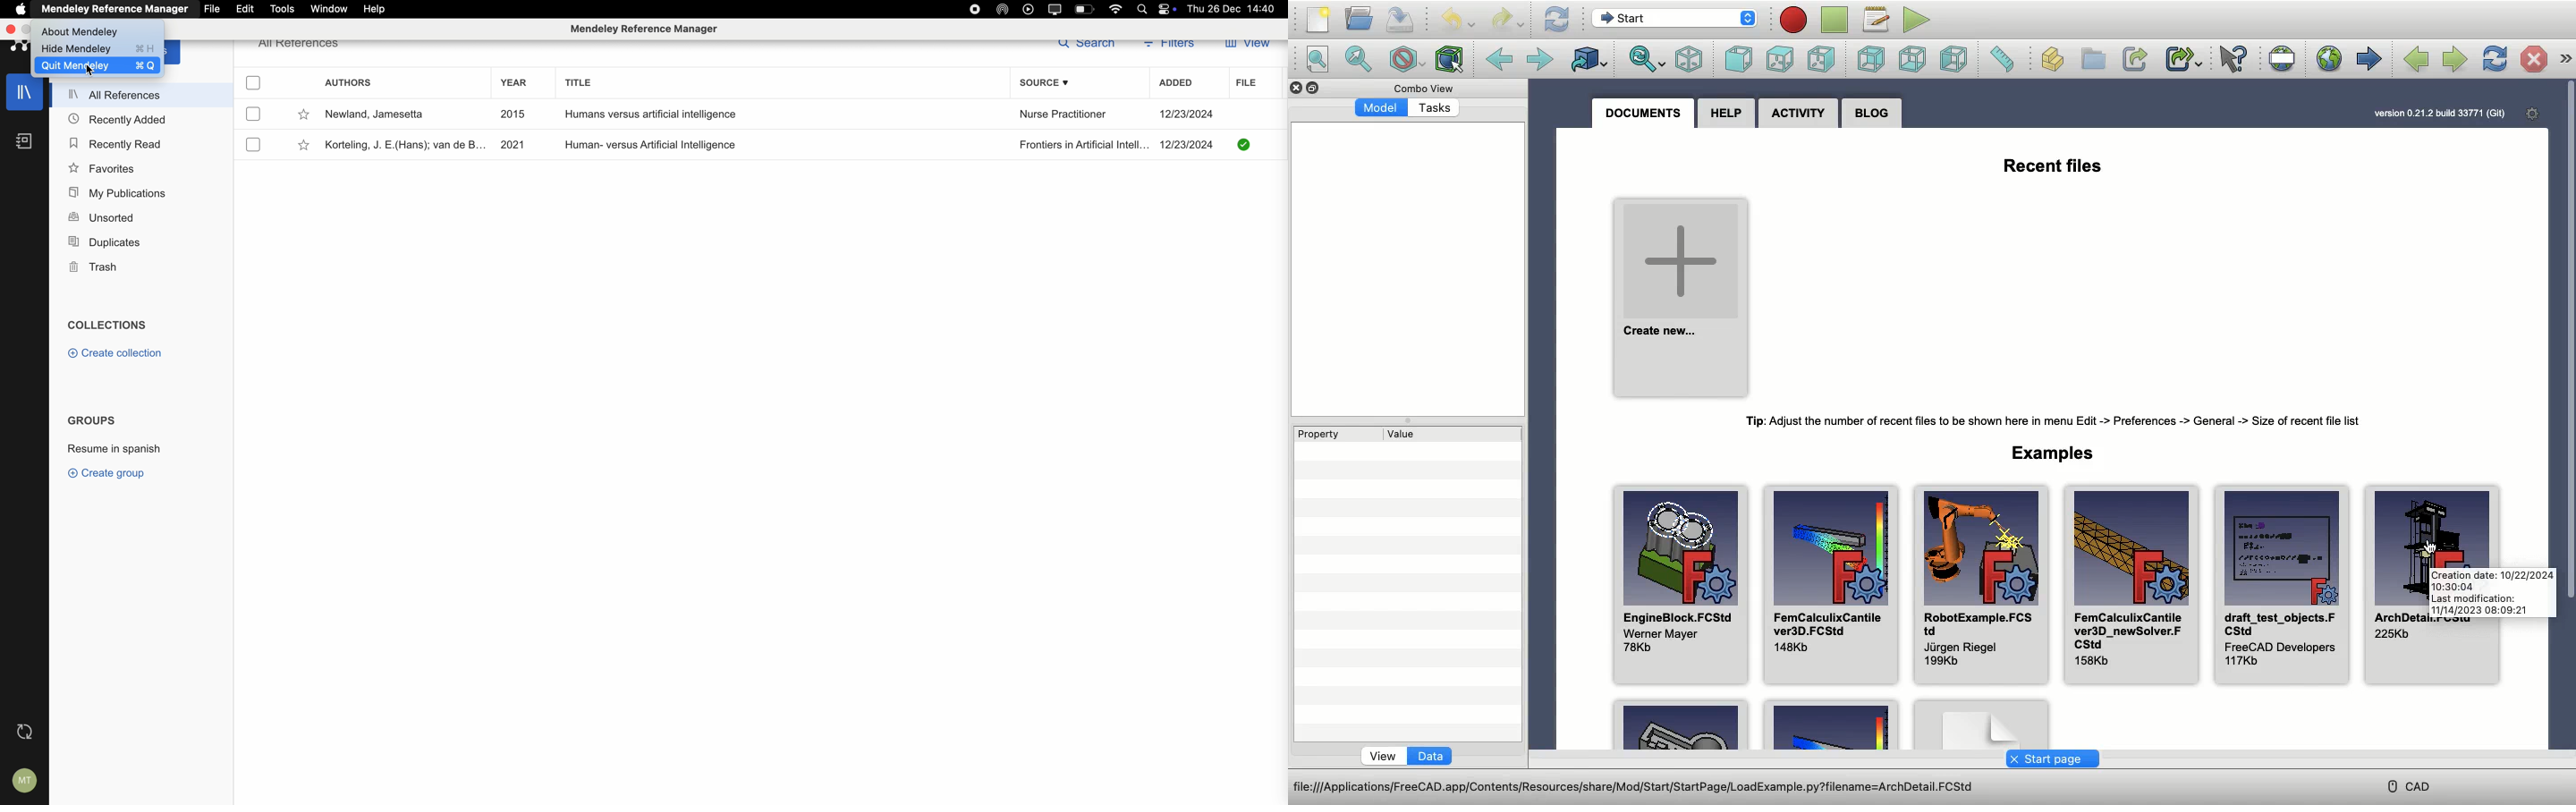 The width and height of the screenshot is (2576, 812). What do you see at coordinates (10, 30) in the screenshot?
I see `close Mendeley` at bounding box center [10, 30].